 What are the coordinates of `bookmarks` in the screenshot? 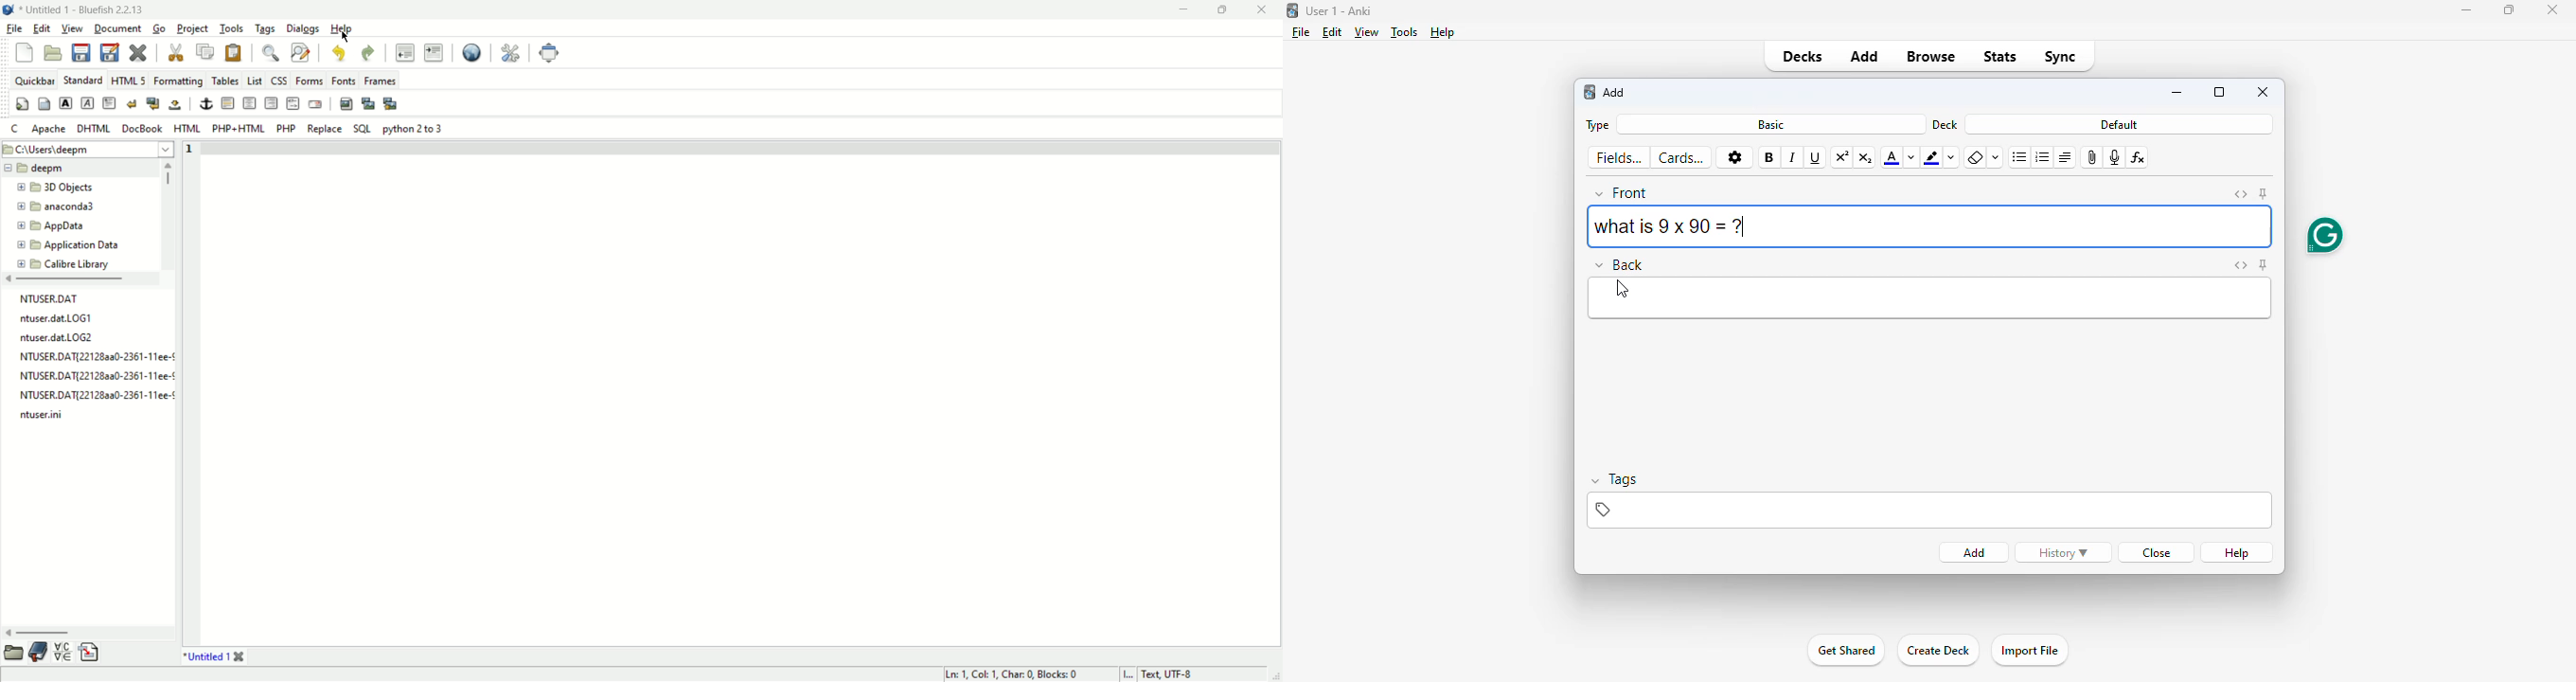 It's located at (38, 653).